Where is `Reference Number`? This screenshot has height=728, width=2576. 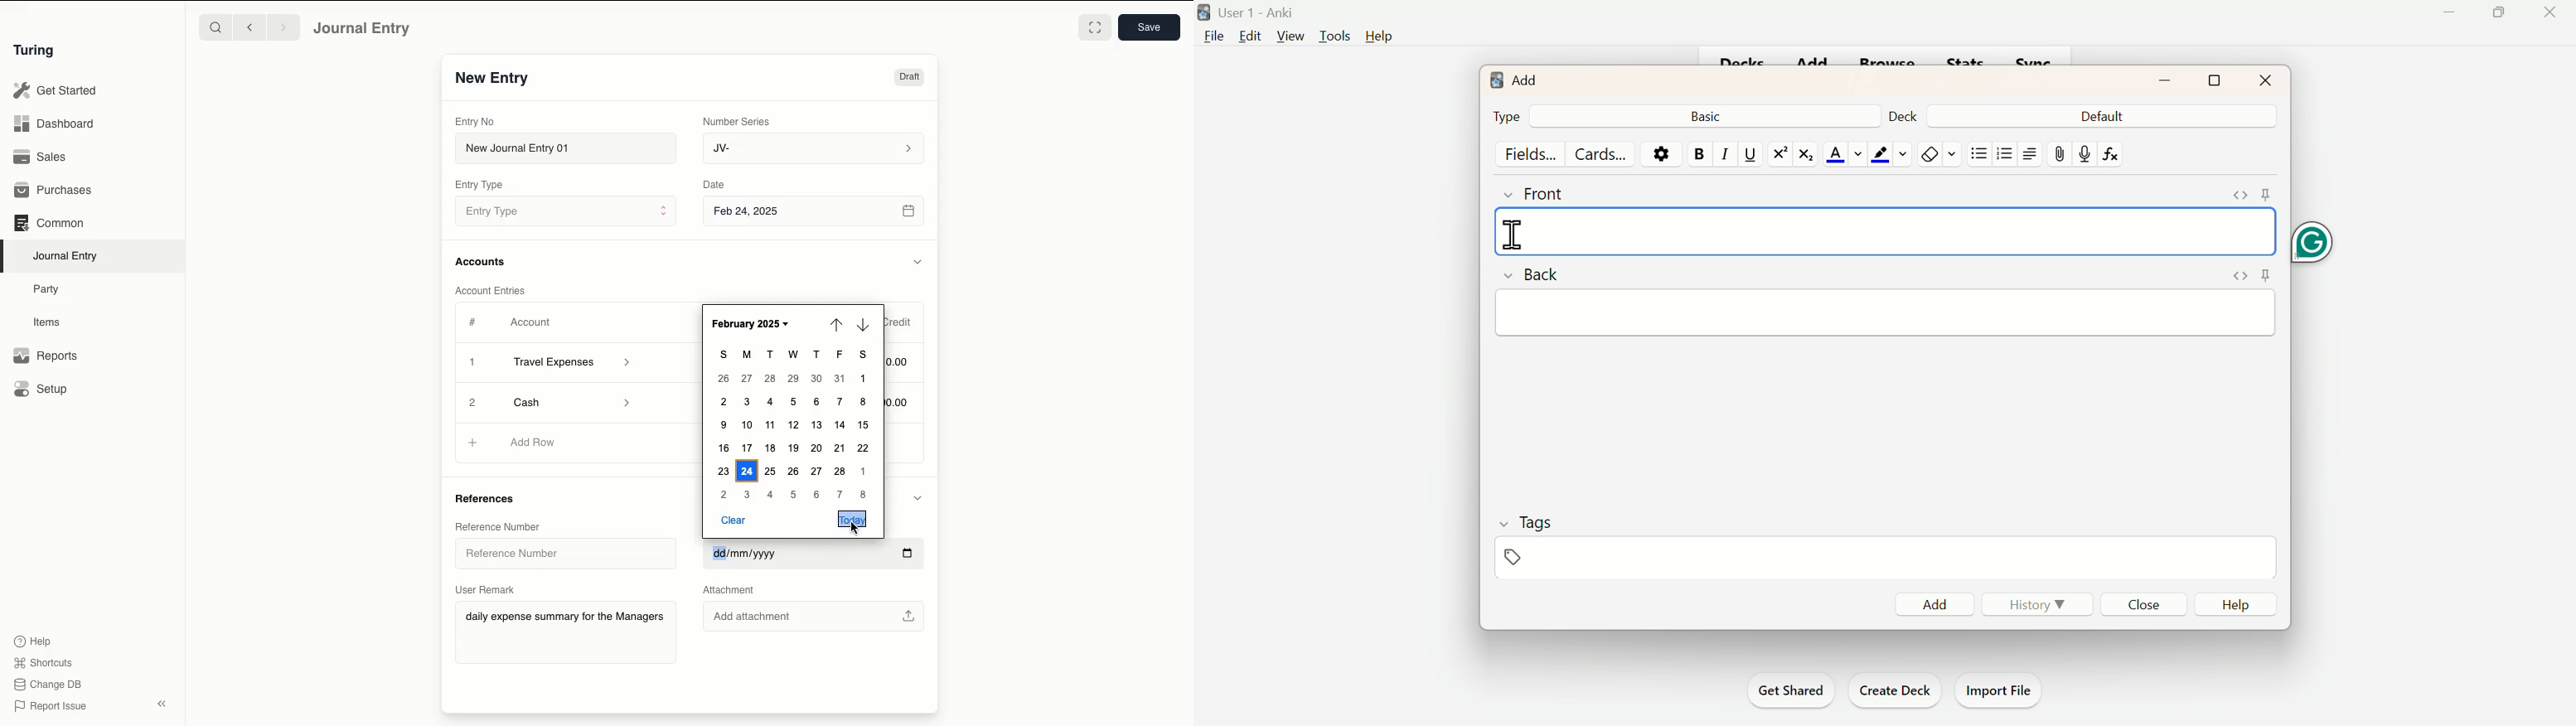 Reference Number is located at coordinates (499, 526).